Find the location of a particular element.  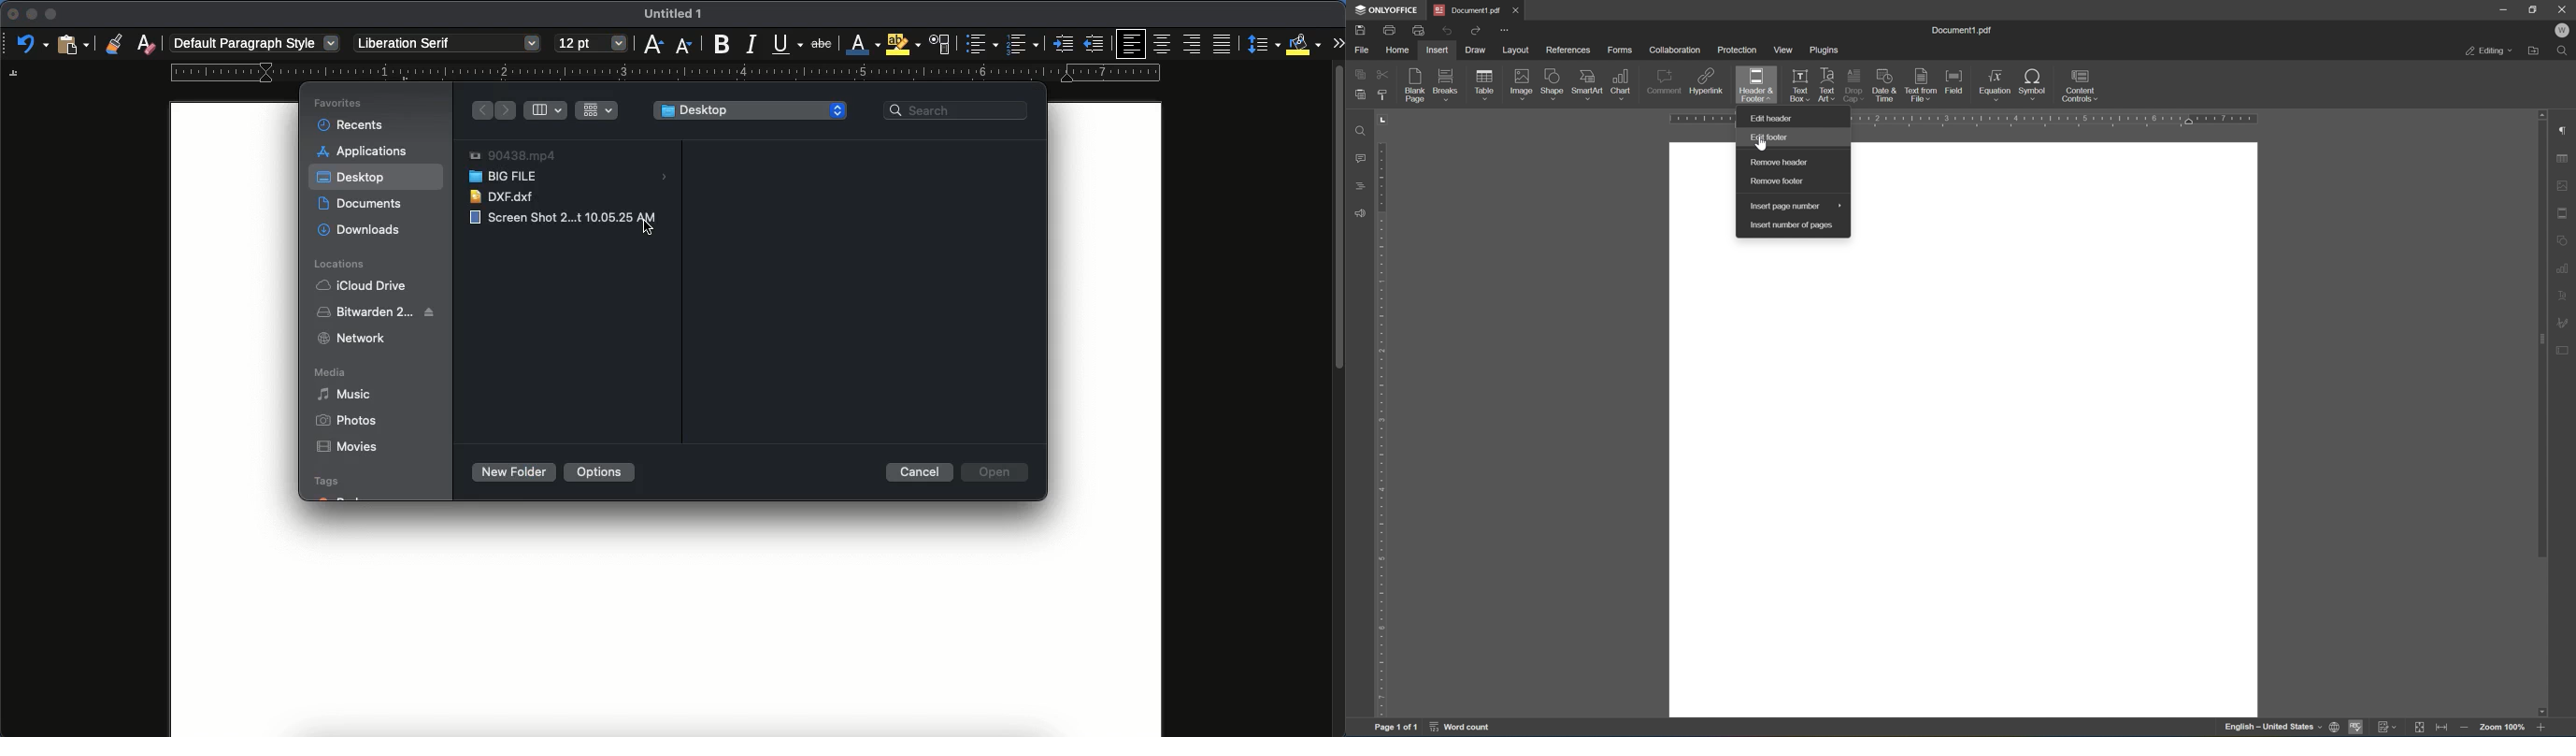

bold is located at coordinates (716, 45).